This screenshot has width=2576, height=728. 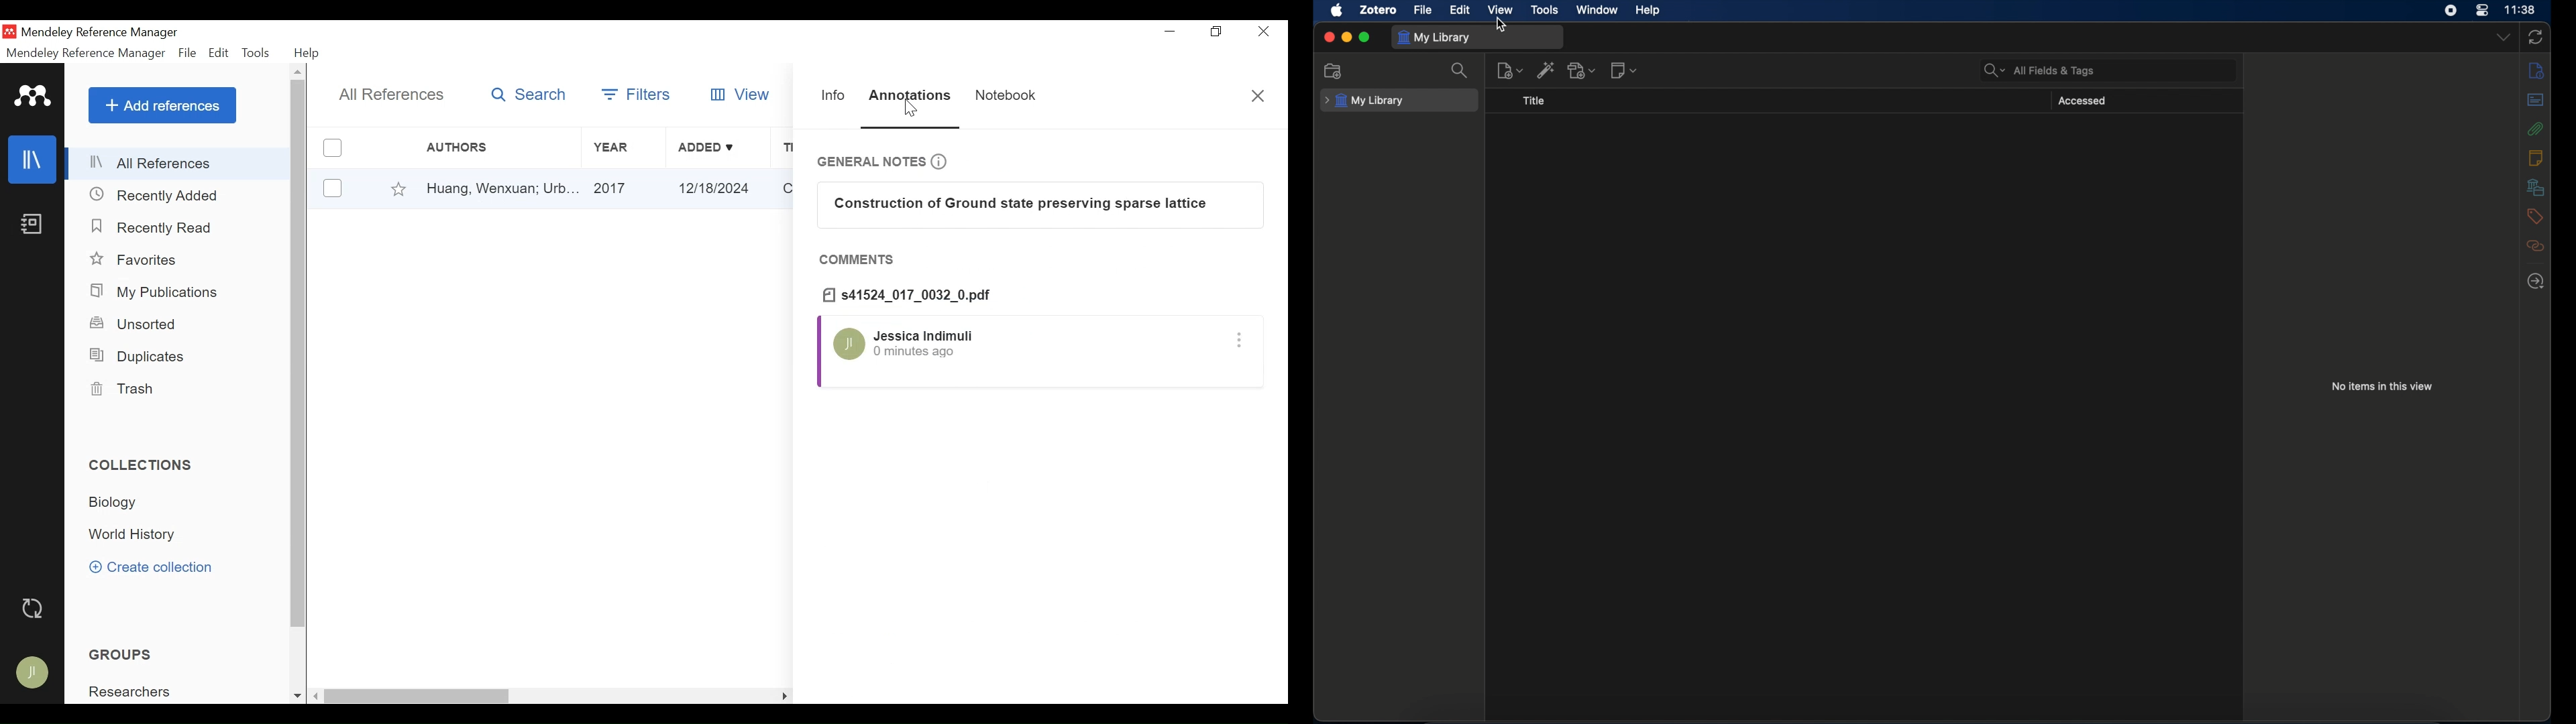 I want to click on Mendeley Reference Manager, so click(x=101, y=33).